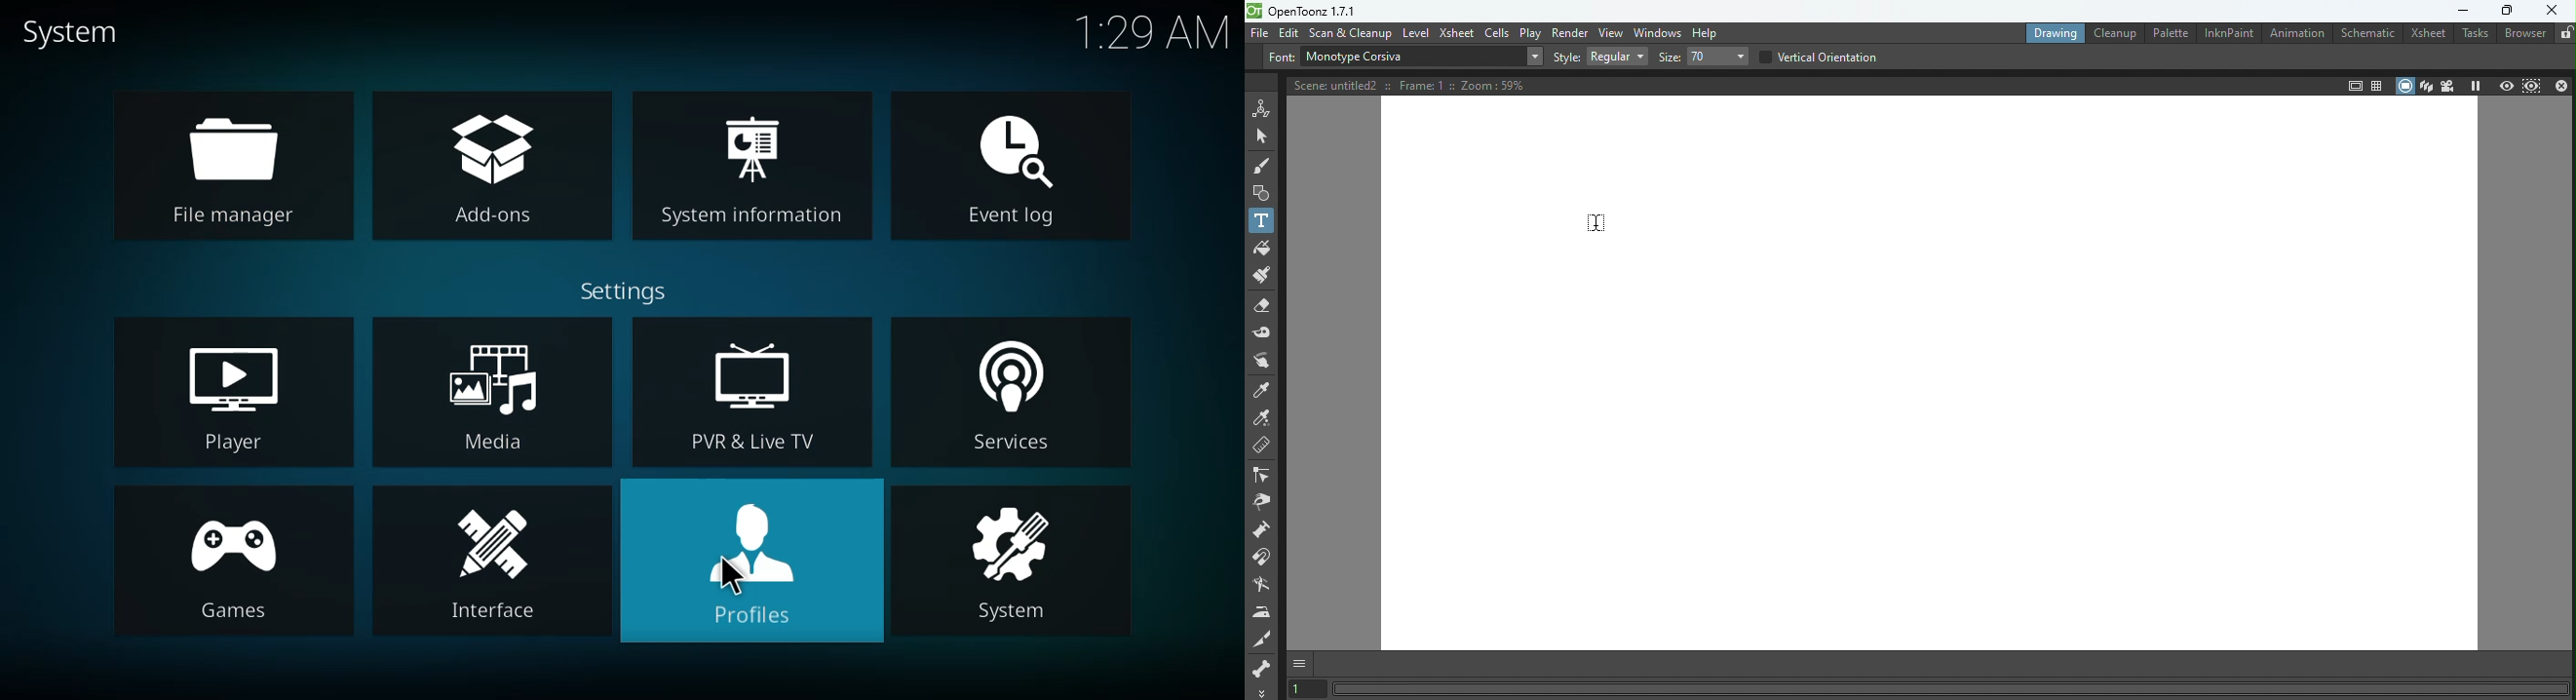  What do you see at coordinates (1264, 474) in the screenshot?
I see `Control point editor tool` at bounding box center [1264, 474].